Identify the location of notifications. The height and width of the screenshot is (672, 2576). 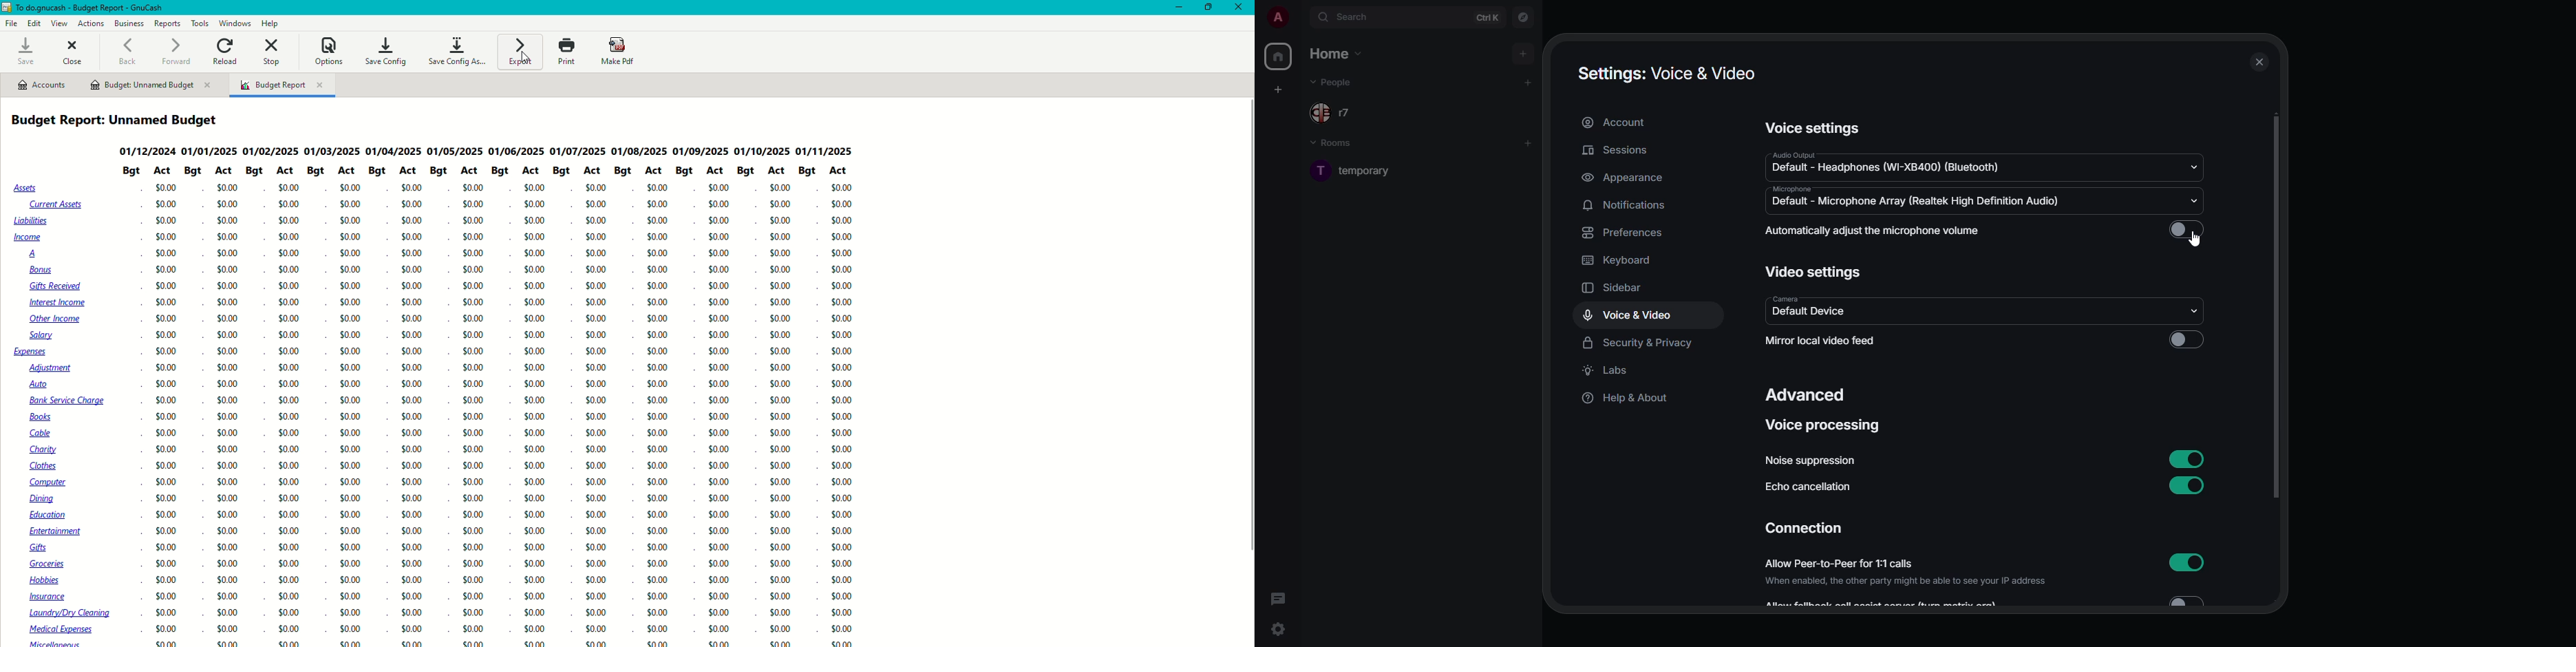
(1625, 206).